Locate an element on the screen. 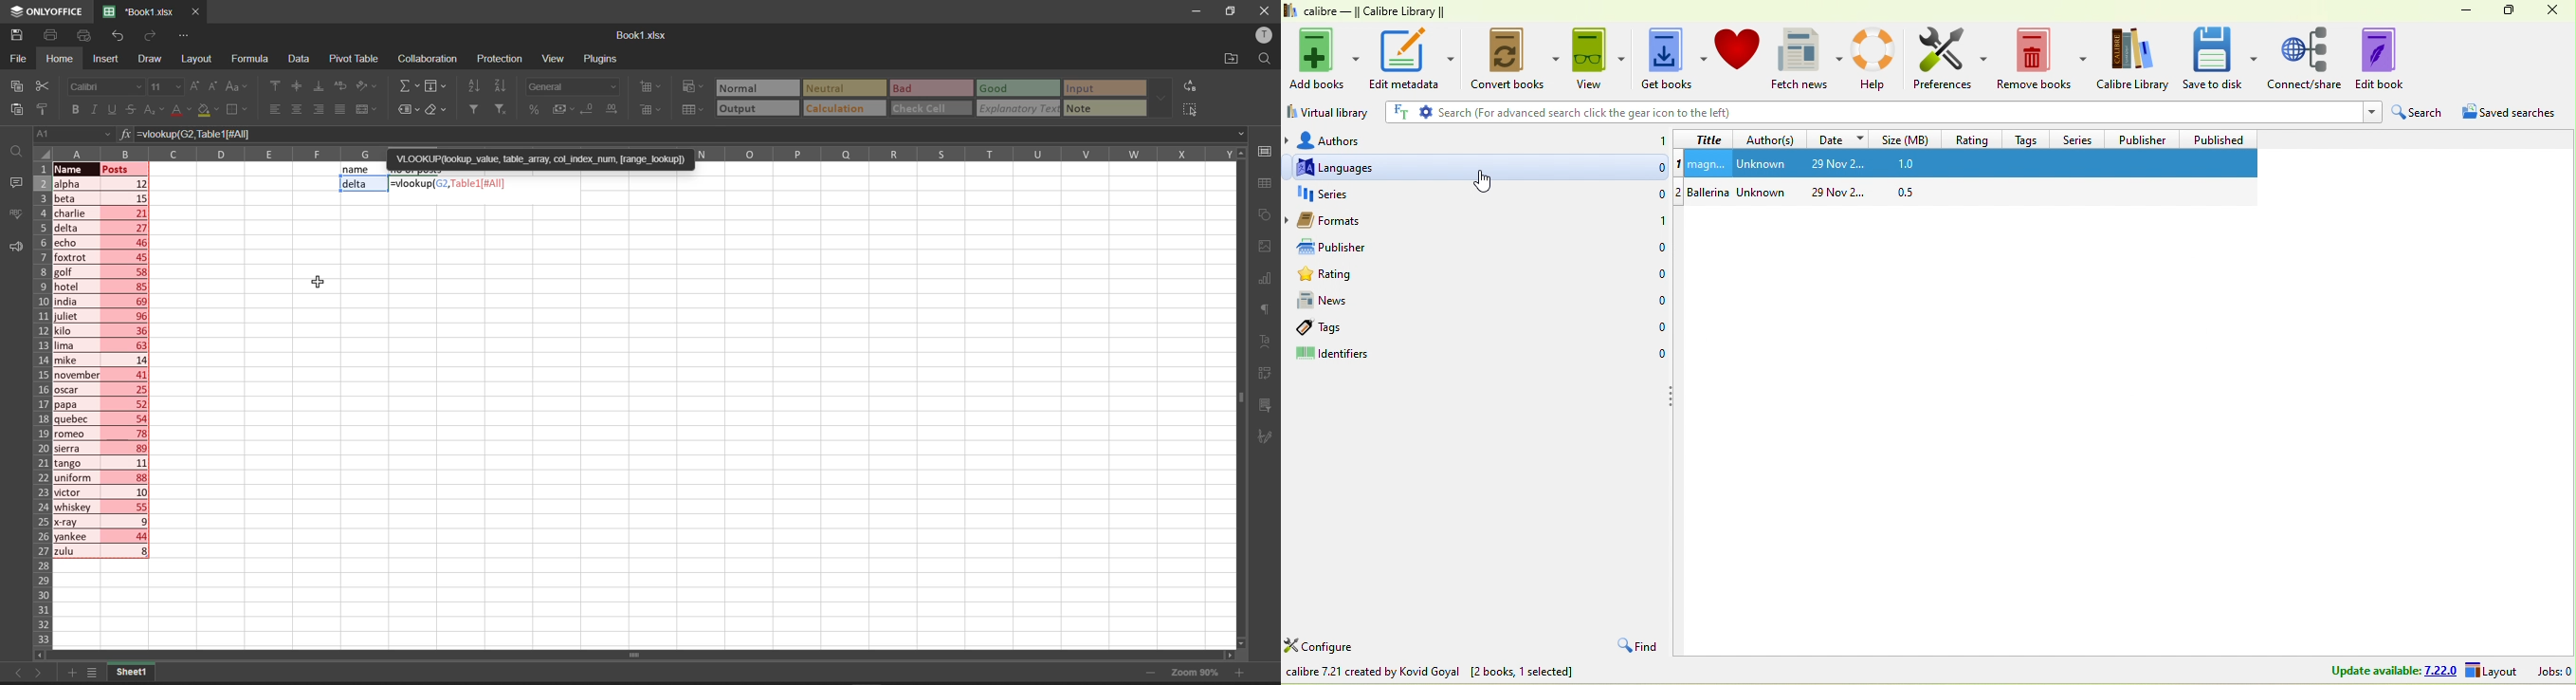 Image resolution: width=2576 pixels, height=700 pixels. align top is located at coordinates (272, 87).